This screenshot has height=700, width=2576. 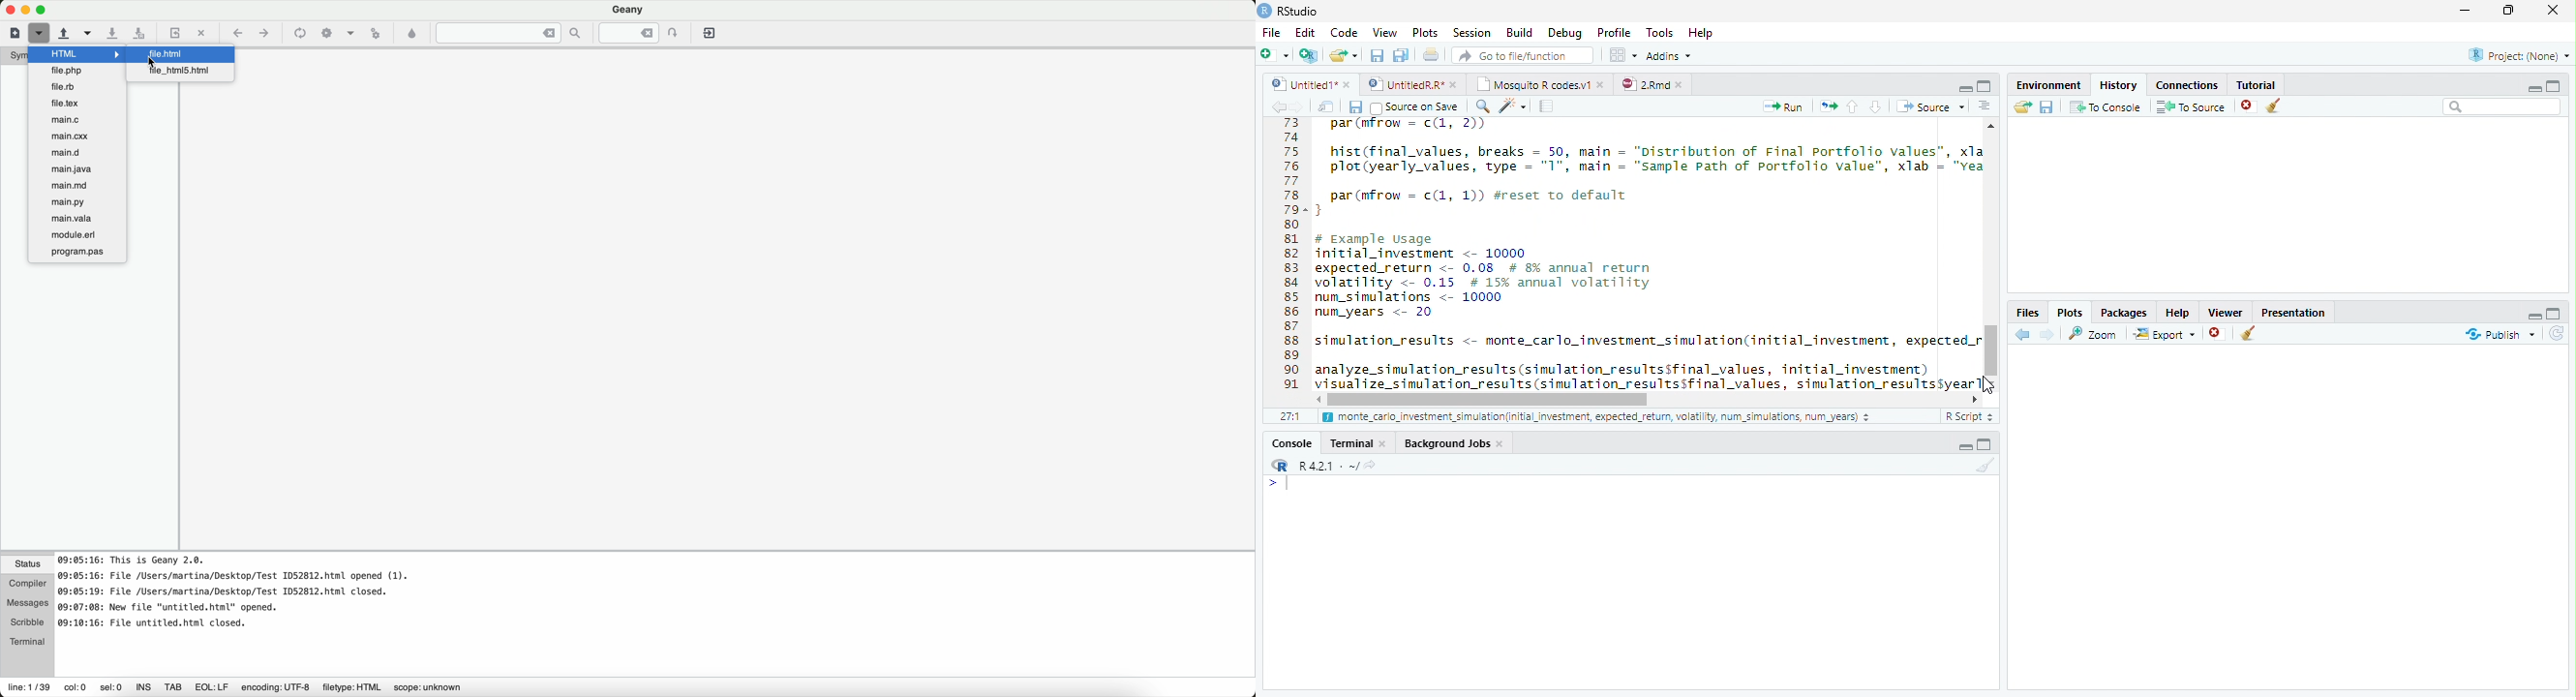 What do you see at coordinates (2070, 312) in the screenshot?
I see `Plots` at bounding box center [2070, 312].